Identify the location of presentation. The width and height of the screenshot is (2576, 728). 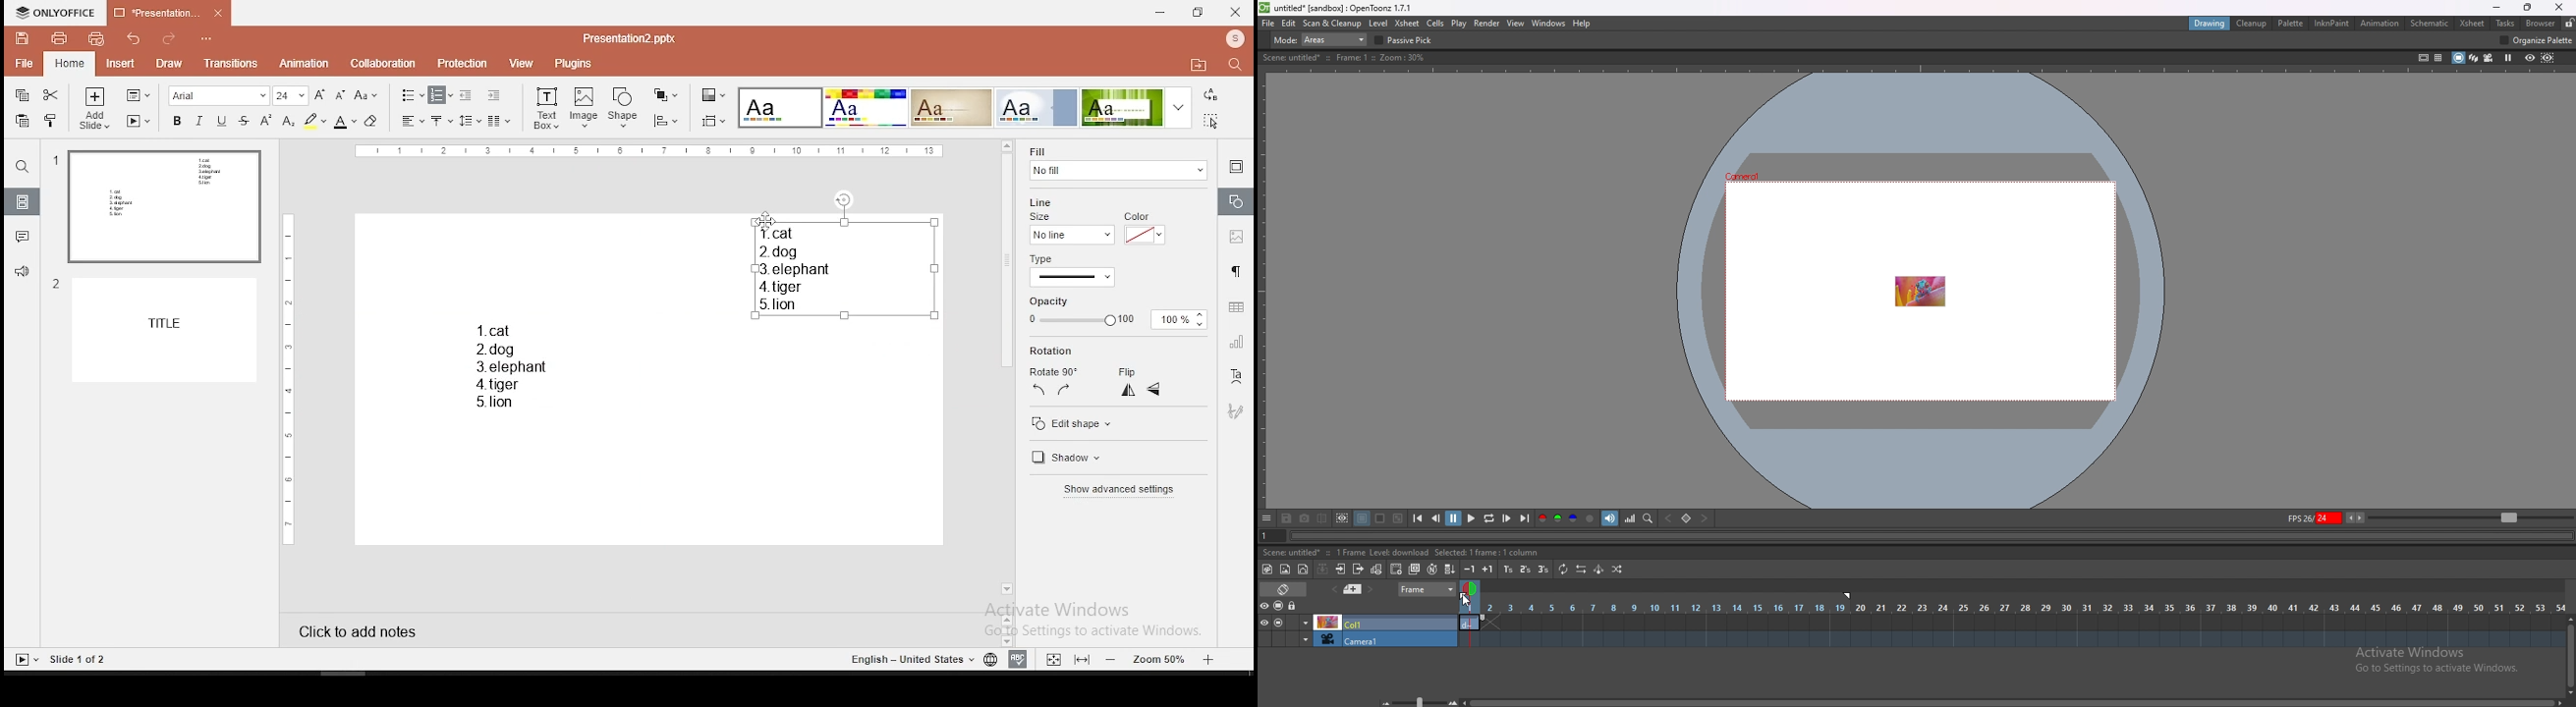
(169, 14).